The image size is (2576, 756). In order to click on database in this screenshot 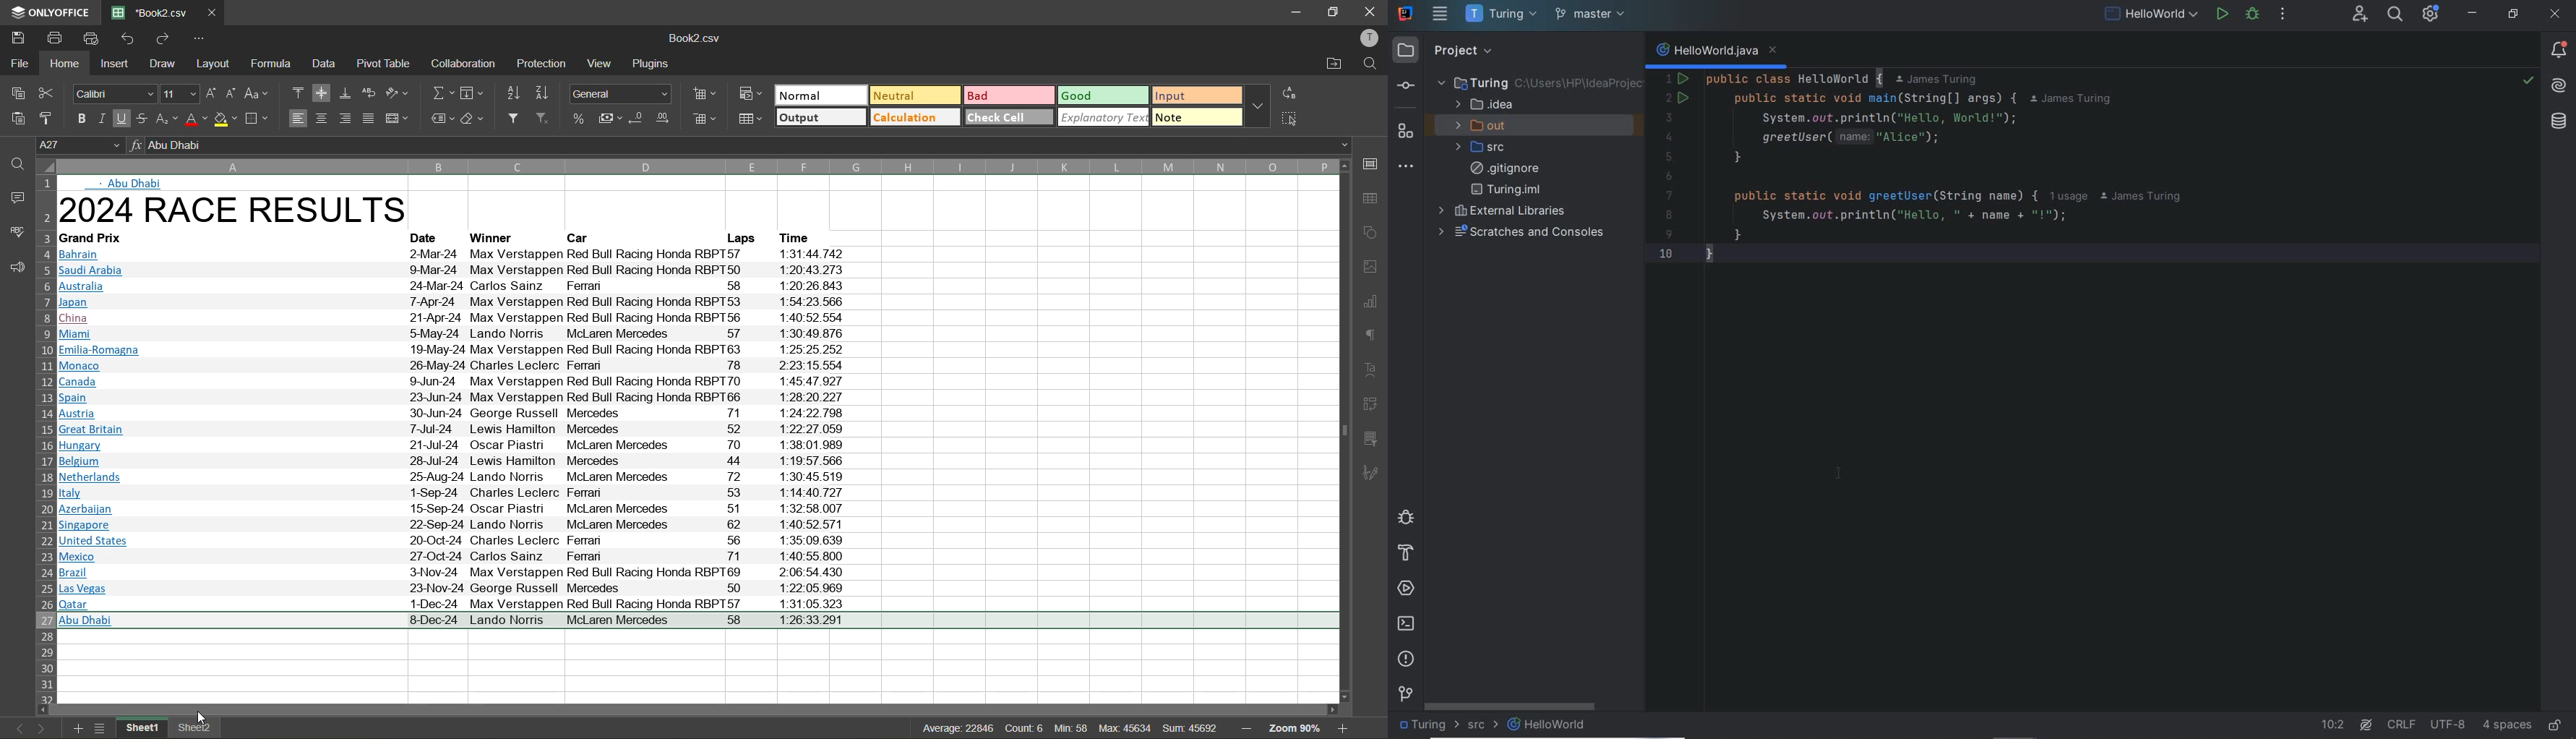, I will do `click(2558, 122)`.